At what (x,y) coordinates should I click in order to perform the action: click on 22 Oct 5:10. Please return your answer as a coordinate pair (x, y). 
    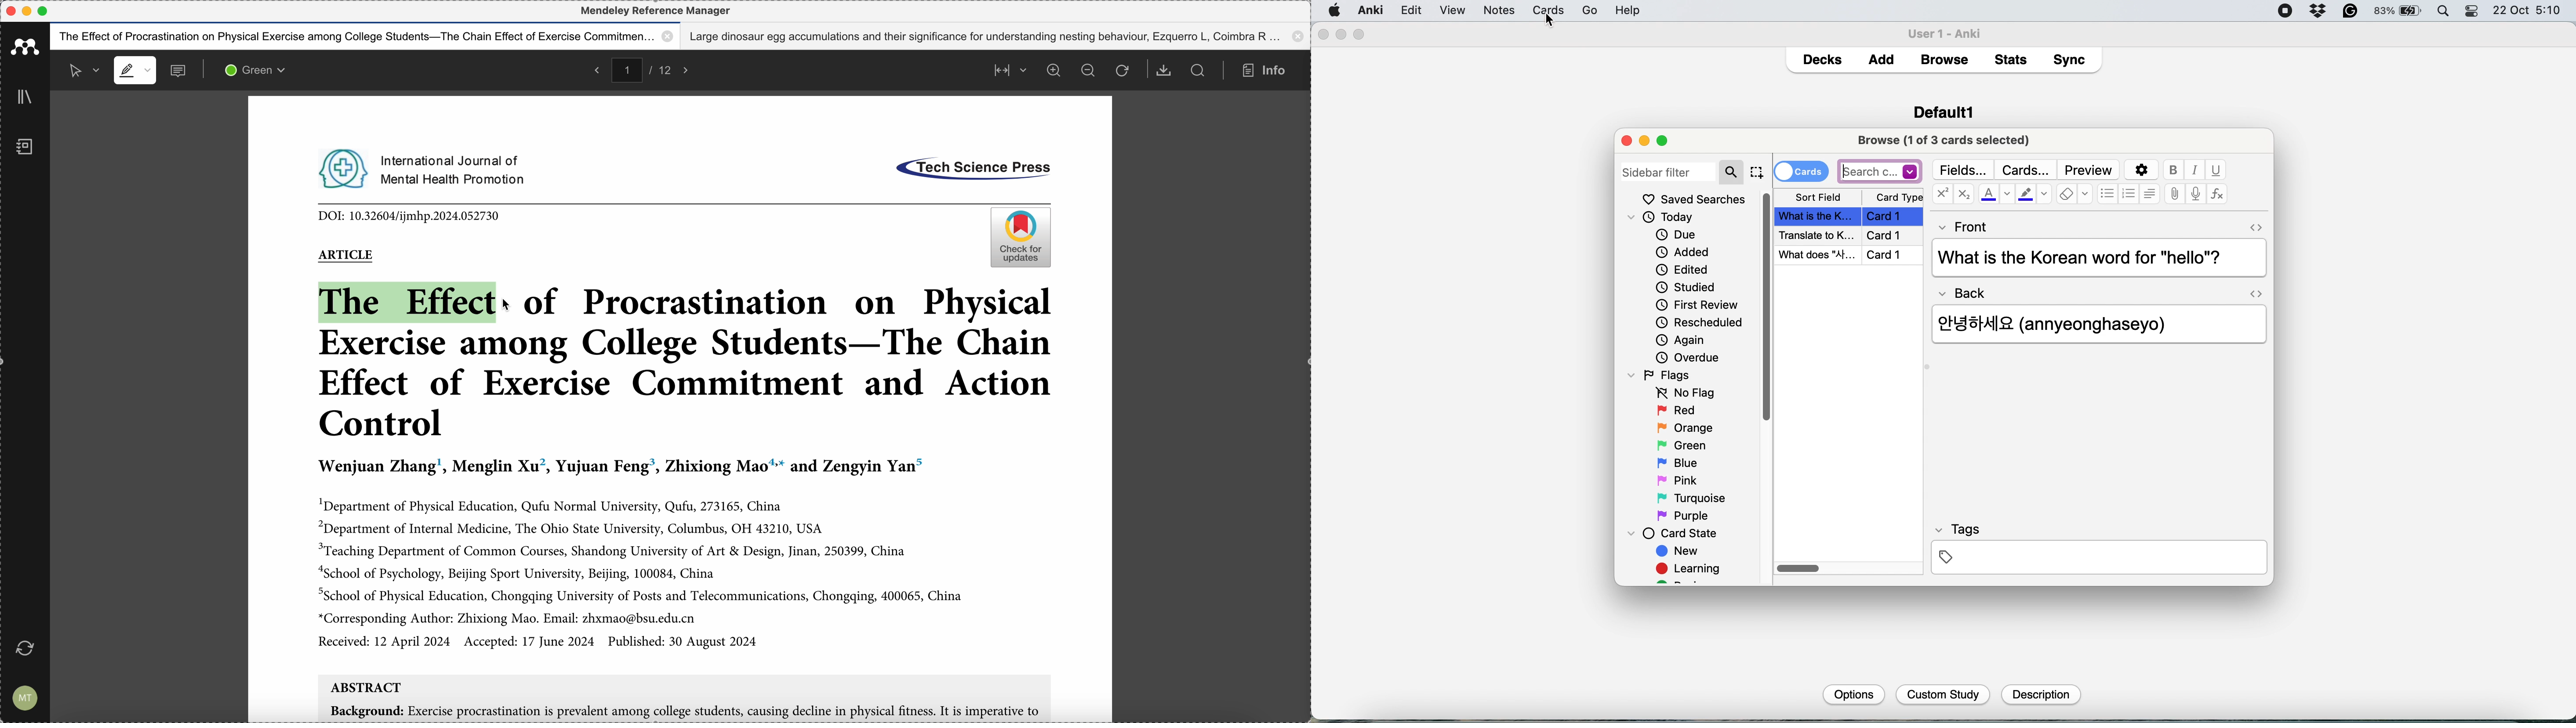
    Looking at the image, I should click on (2528, 11).